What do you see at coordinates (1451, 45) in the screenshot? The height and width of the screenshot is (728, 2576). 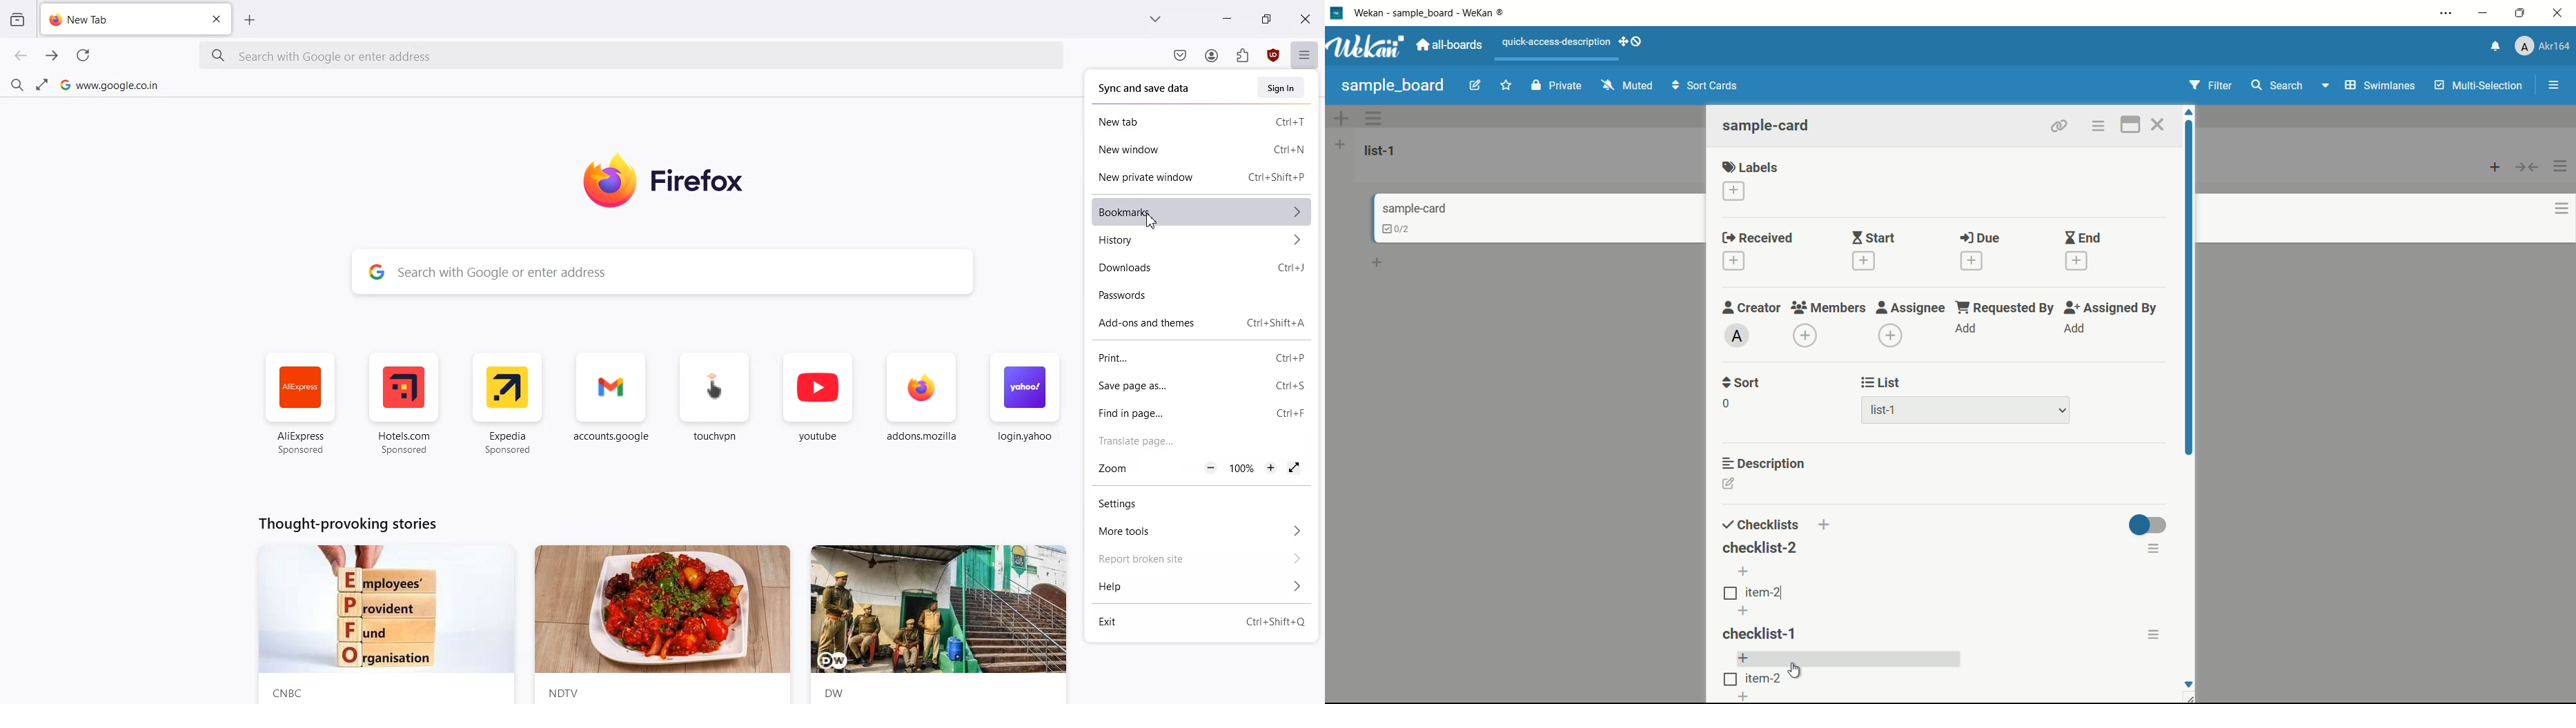 I see `all boards` at bounding box center [1451, 45].